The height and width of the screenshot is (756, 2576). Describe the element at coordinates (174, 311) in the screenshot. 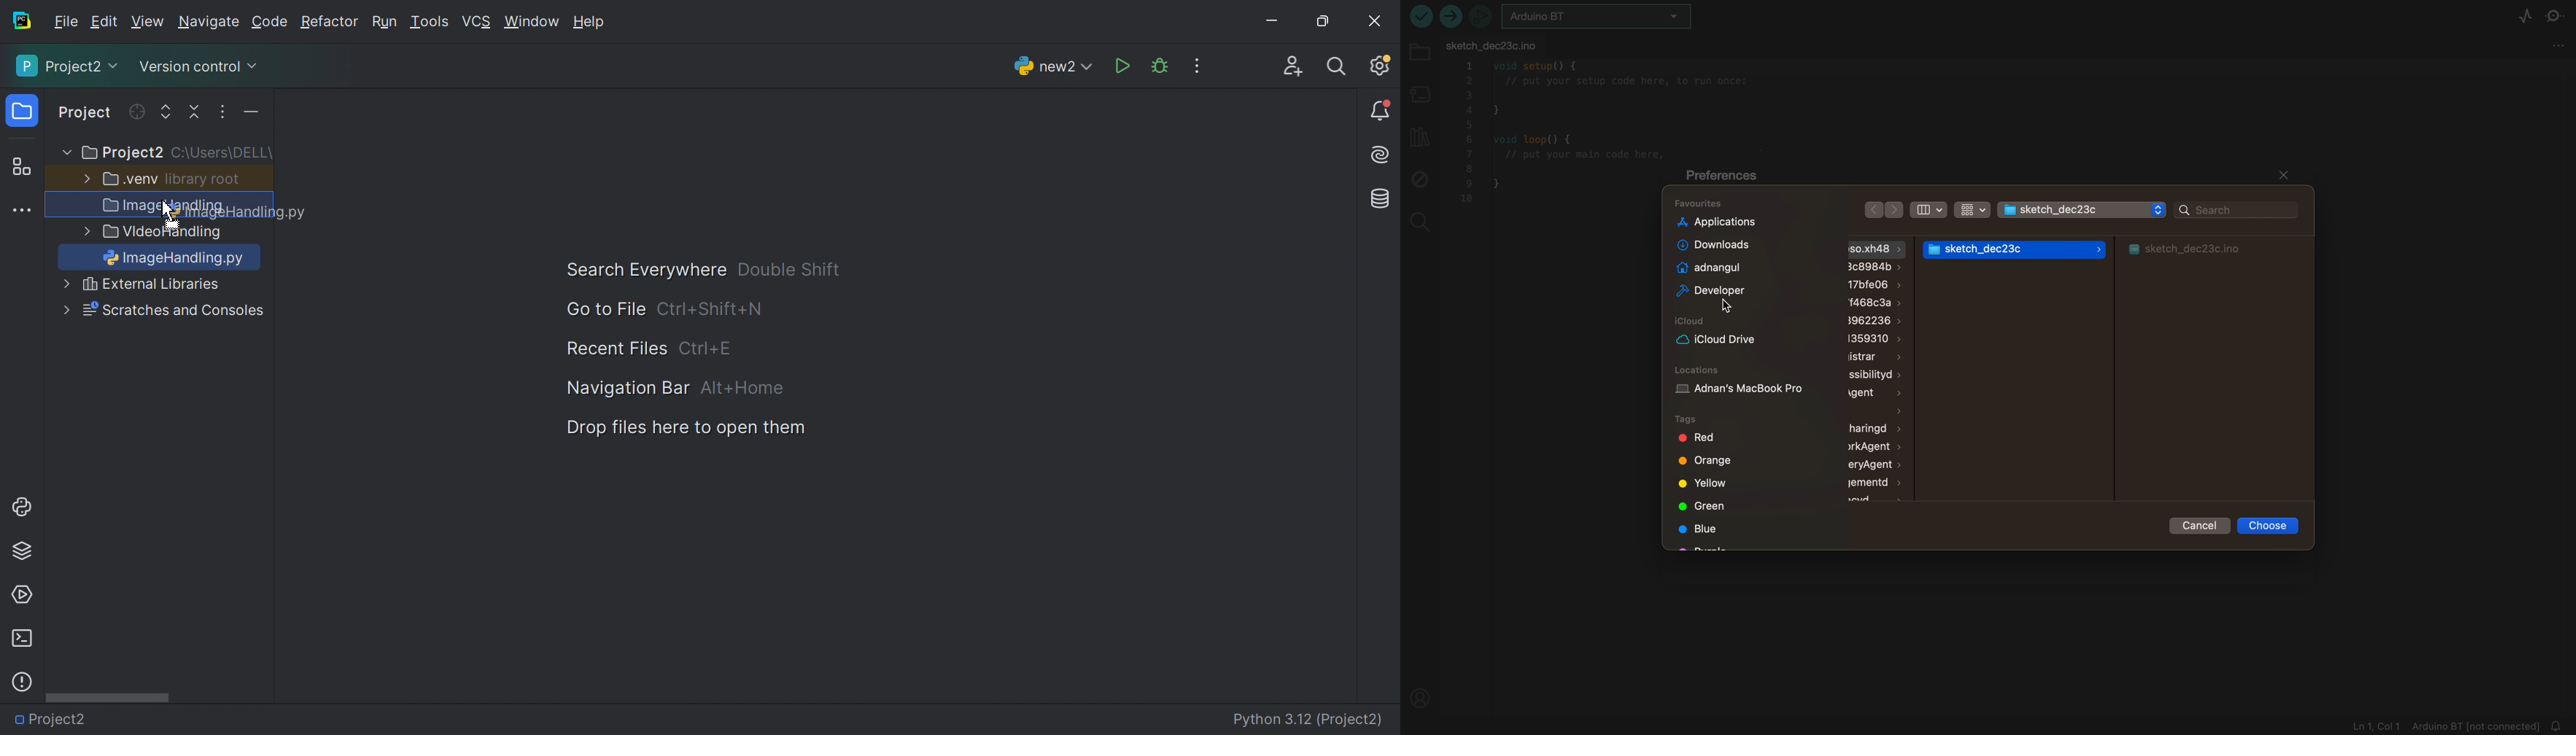

I see `External Libraries` at that location.